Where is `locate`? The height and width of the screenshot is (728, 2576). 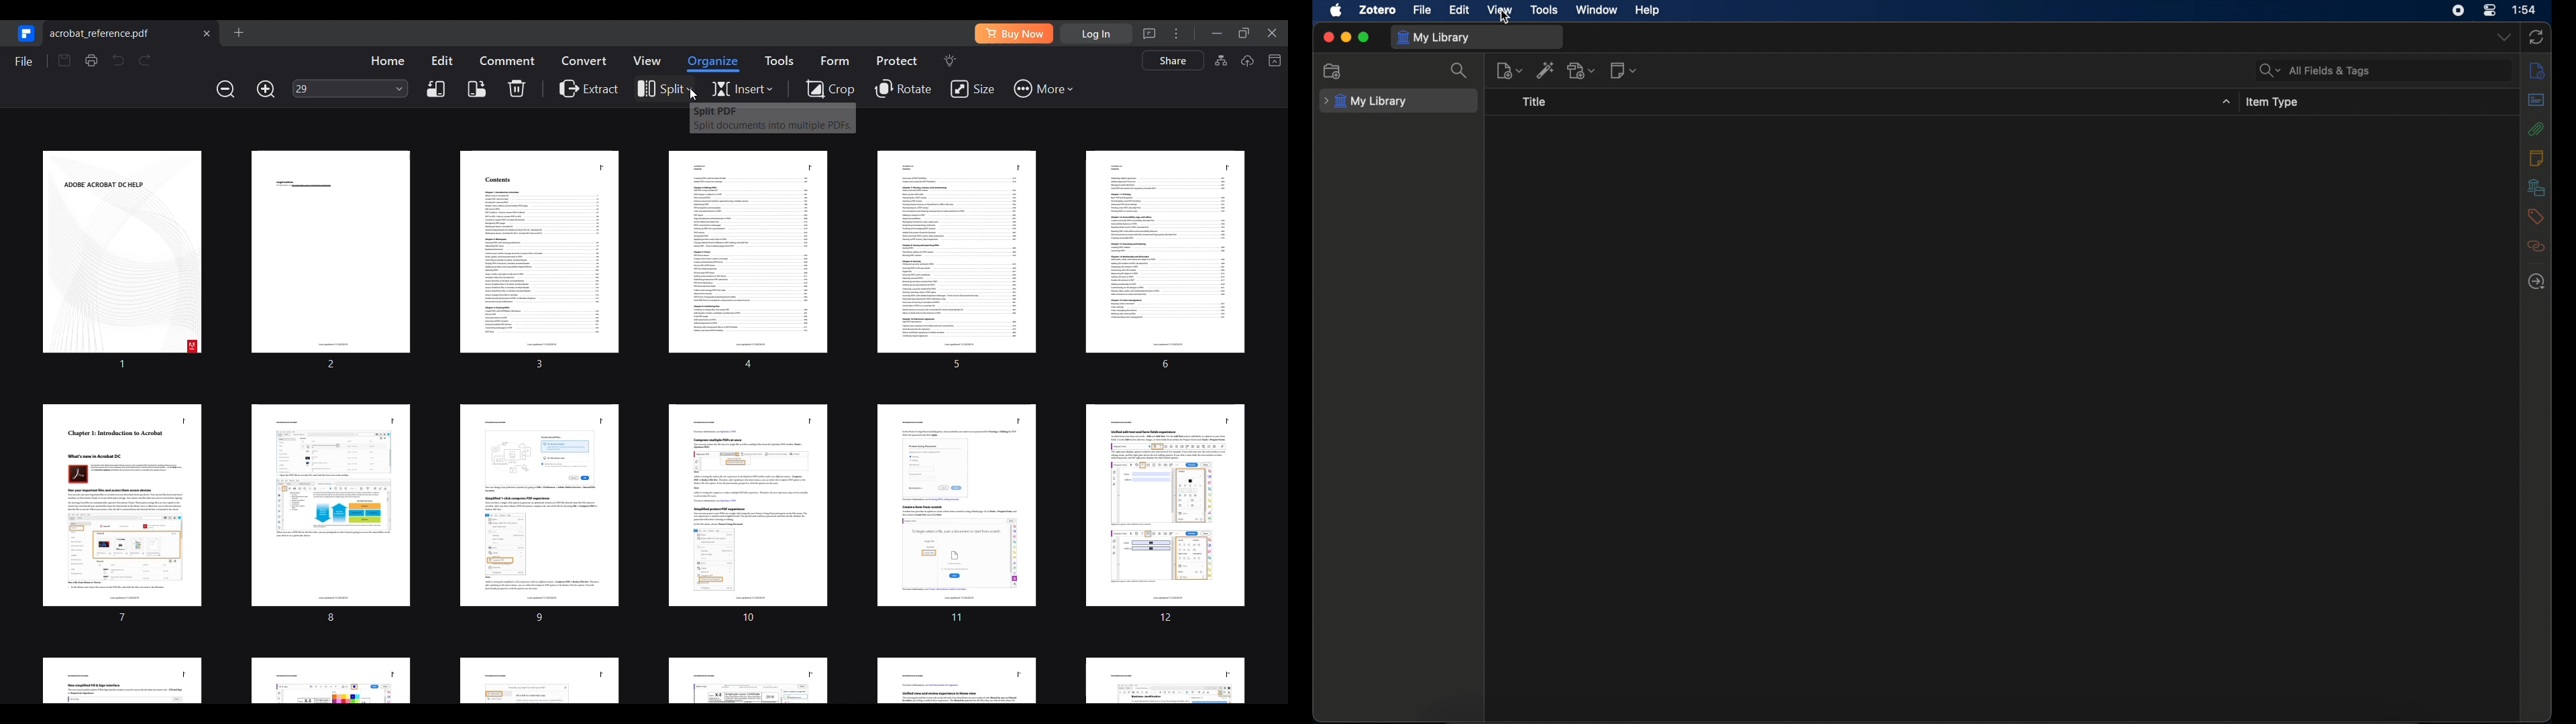
locate is located at coordinates (2537, 282).